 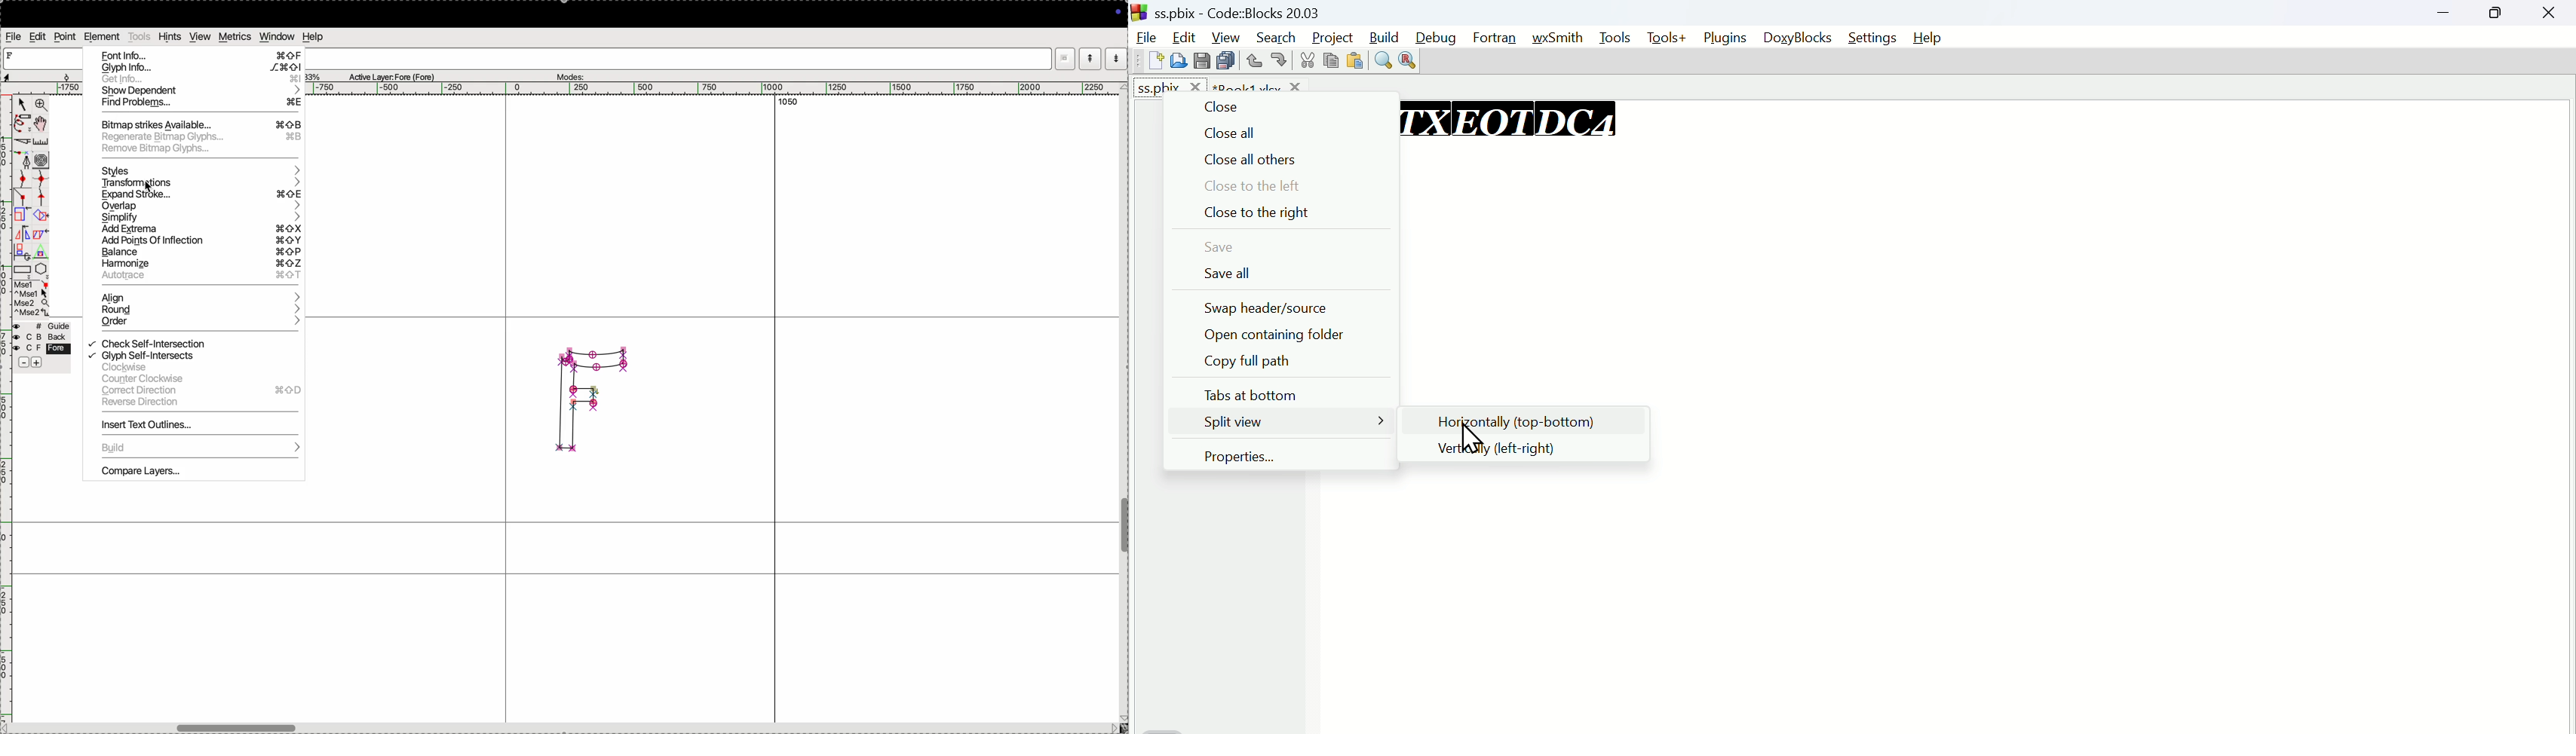 What do you see at coordinates (202, 278) in the screenshot?
I see `autoface` at bounding box center [202, 278].